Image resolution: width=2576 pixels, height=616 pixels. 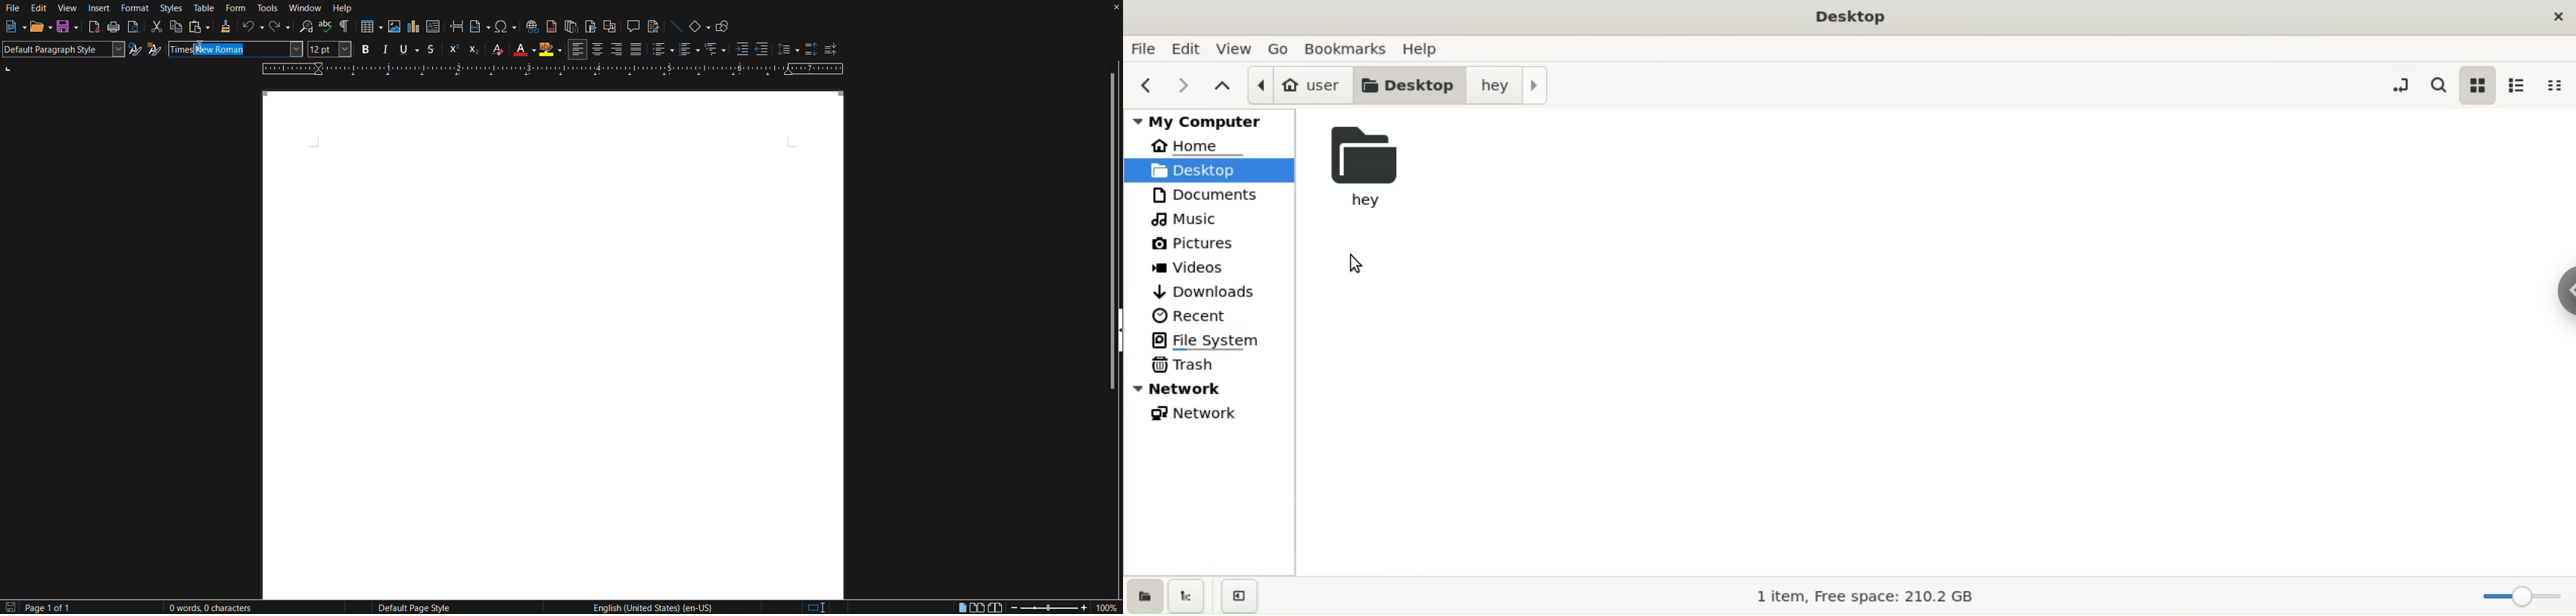 What do you see at coordinates (523, 50) in the screenshot?
I see `Text Color` at bounding box center [523, 50].